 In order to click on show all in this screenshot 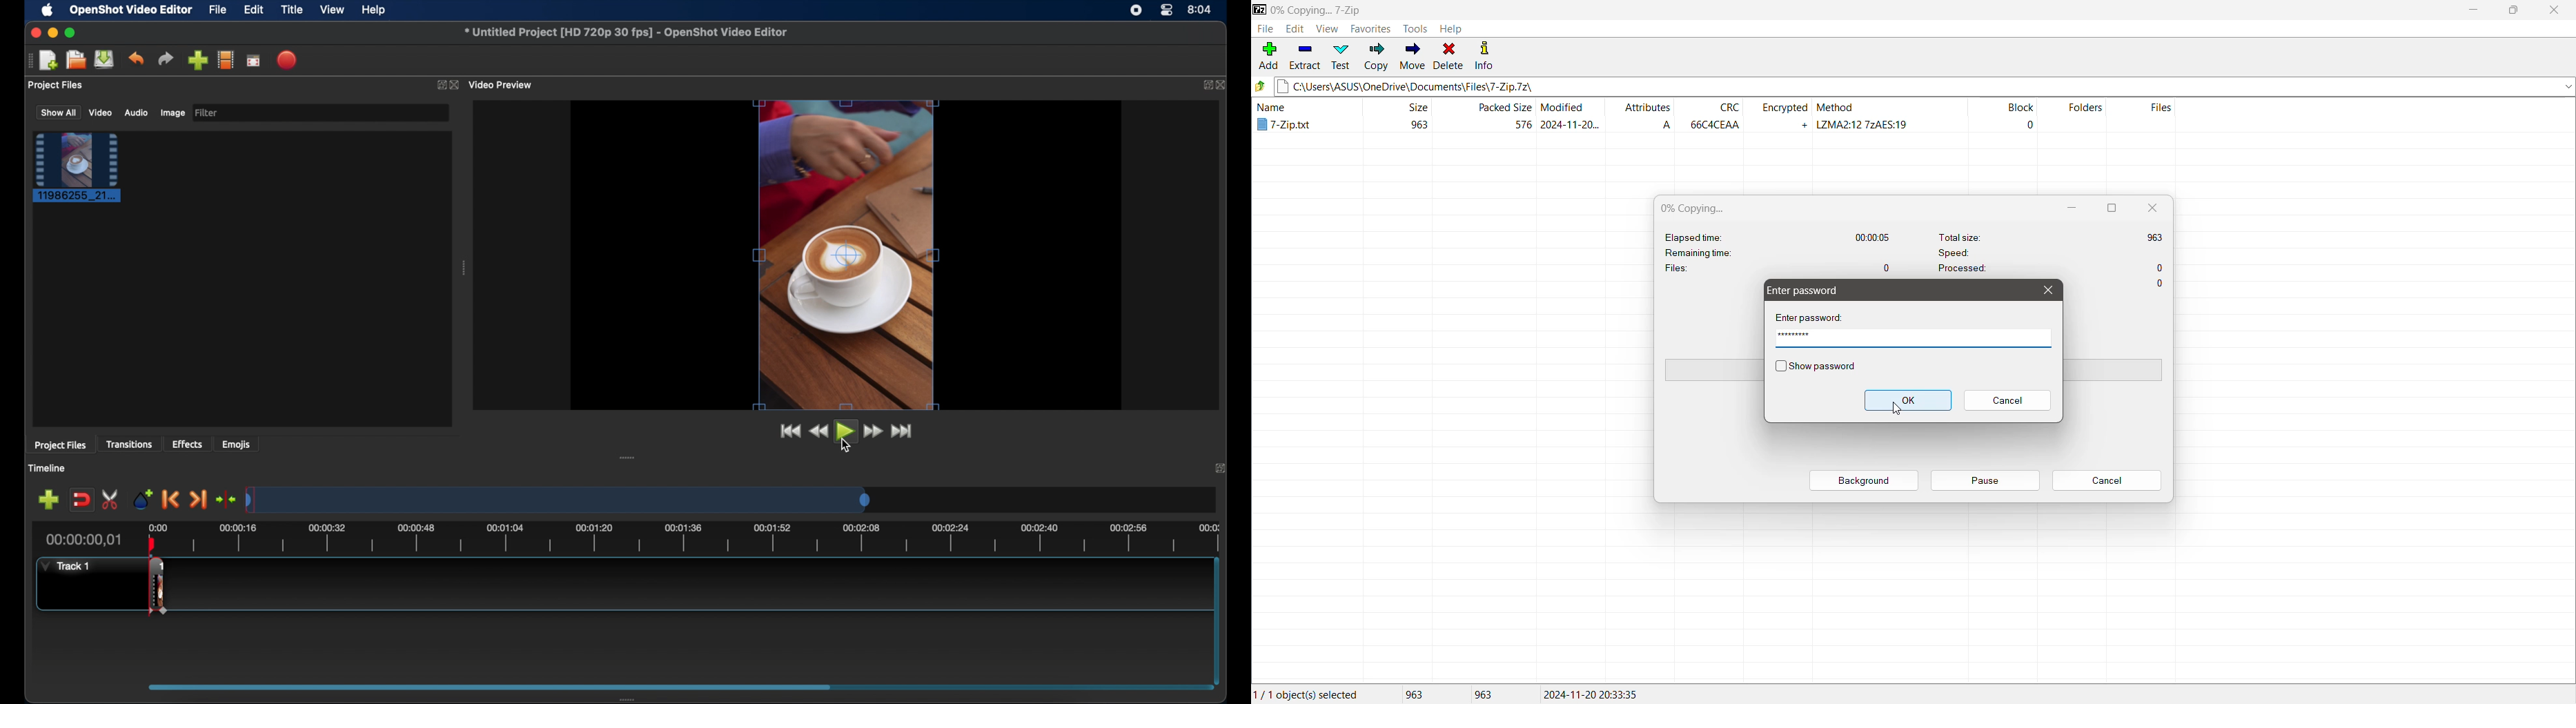, I will do `click(57, 113)`.